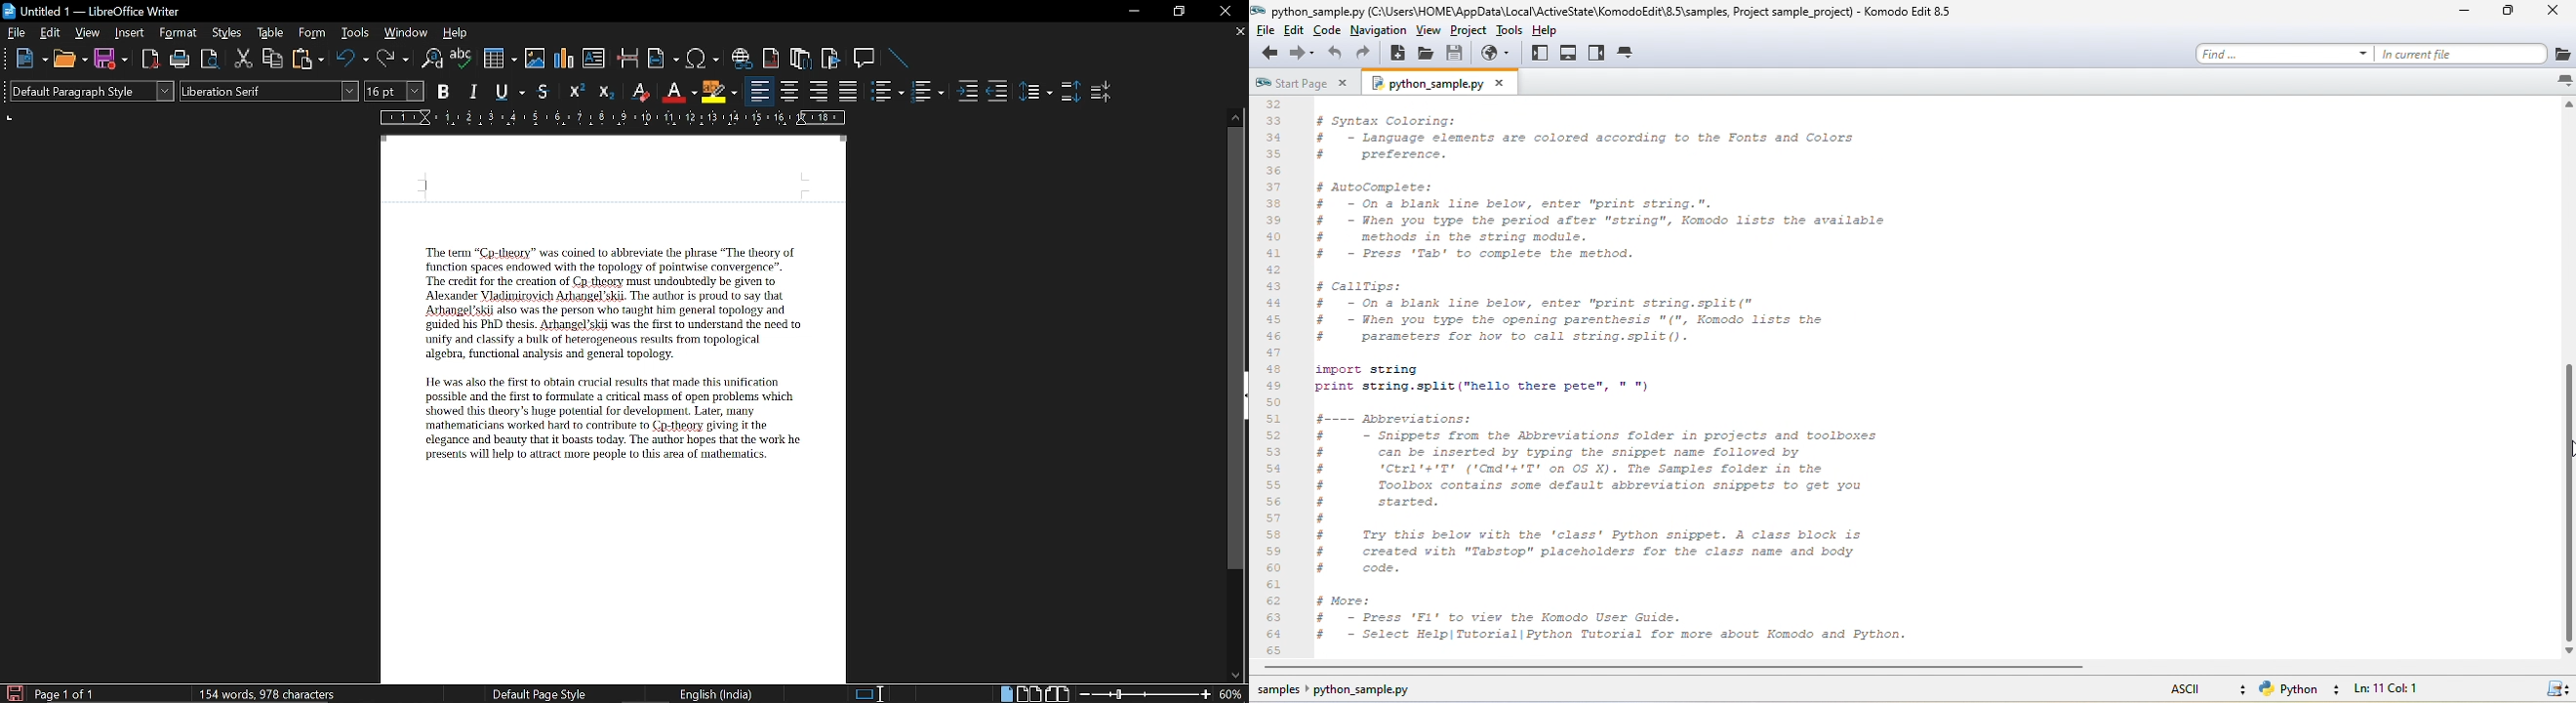 The width and height of the screenshot is (2576, 728). I want to click on project, so click(1468, 33).